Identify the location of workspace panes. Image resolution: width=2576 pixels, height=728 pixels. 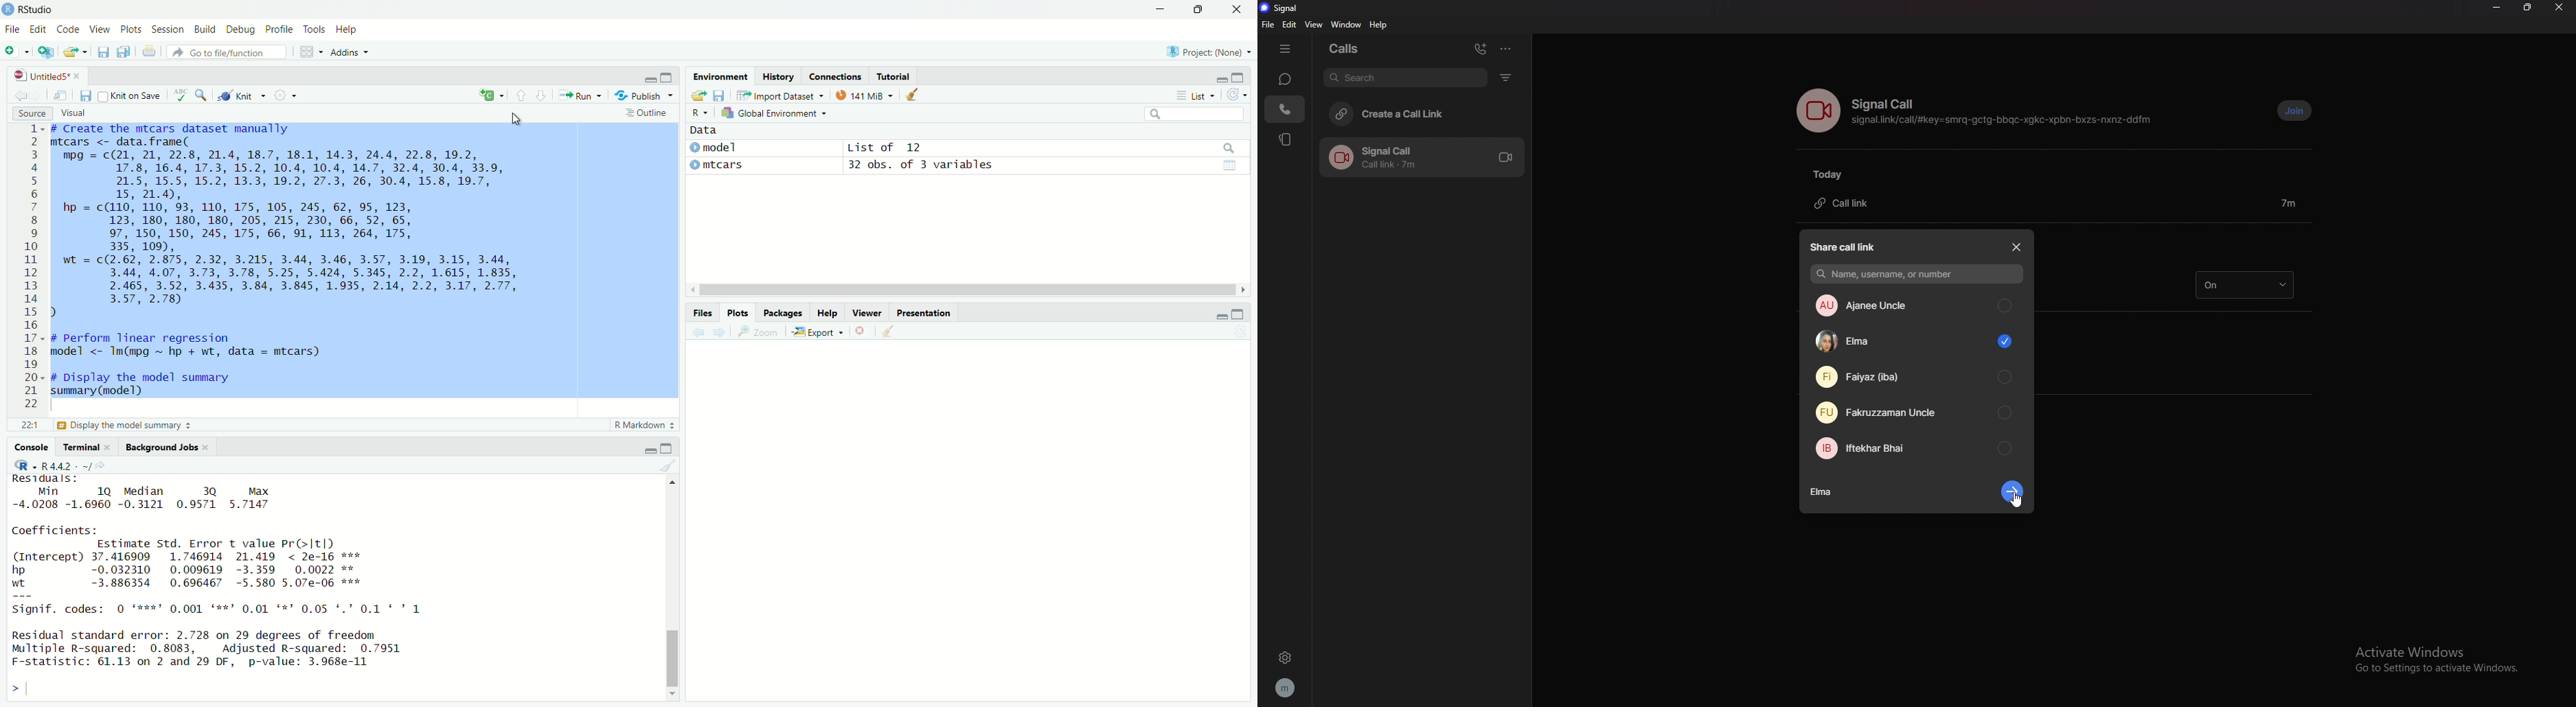
(307, 52).